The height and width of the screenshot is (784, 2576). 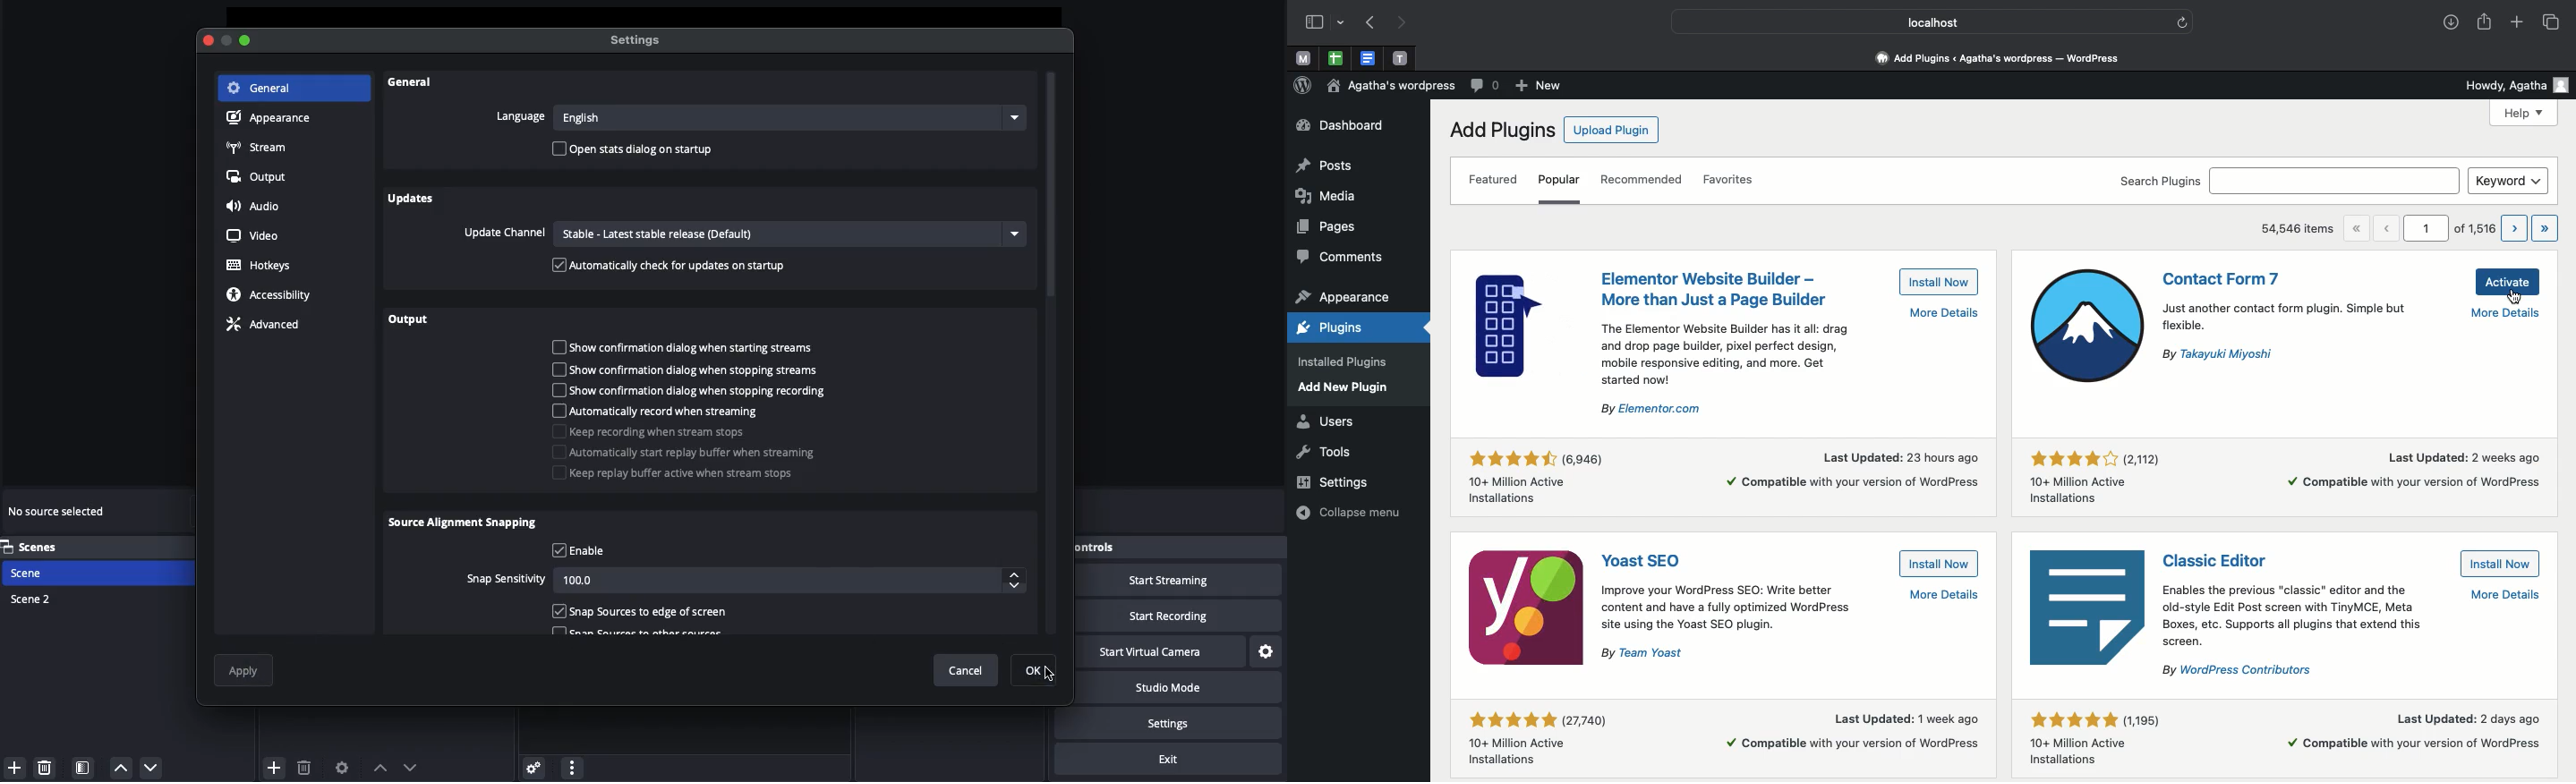 What do you see at coordinates (255, 234) in the screenshot?
I see `Video` at bounding box center [255, 234].